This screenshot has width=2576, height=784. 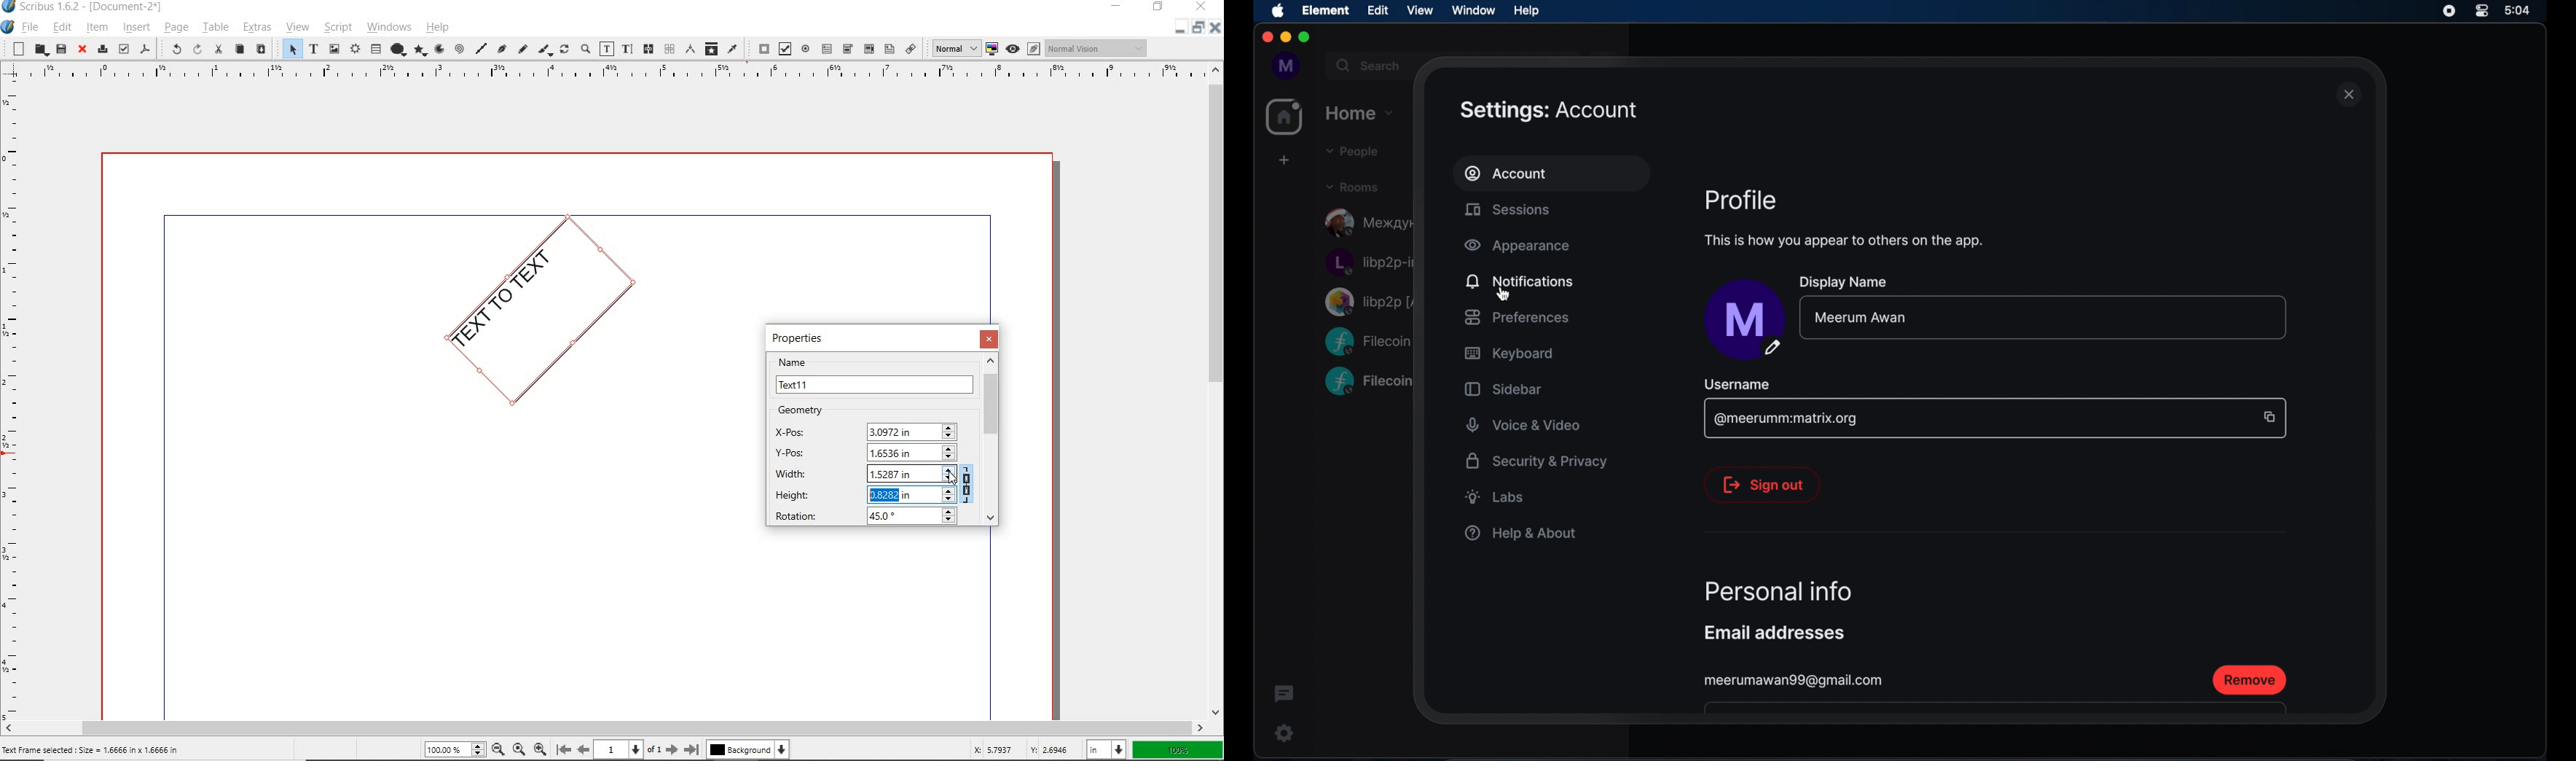 What do you see at coordinates (31, 28) in the screenshot?
I see `file` at bounding box center [31, 28].